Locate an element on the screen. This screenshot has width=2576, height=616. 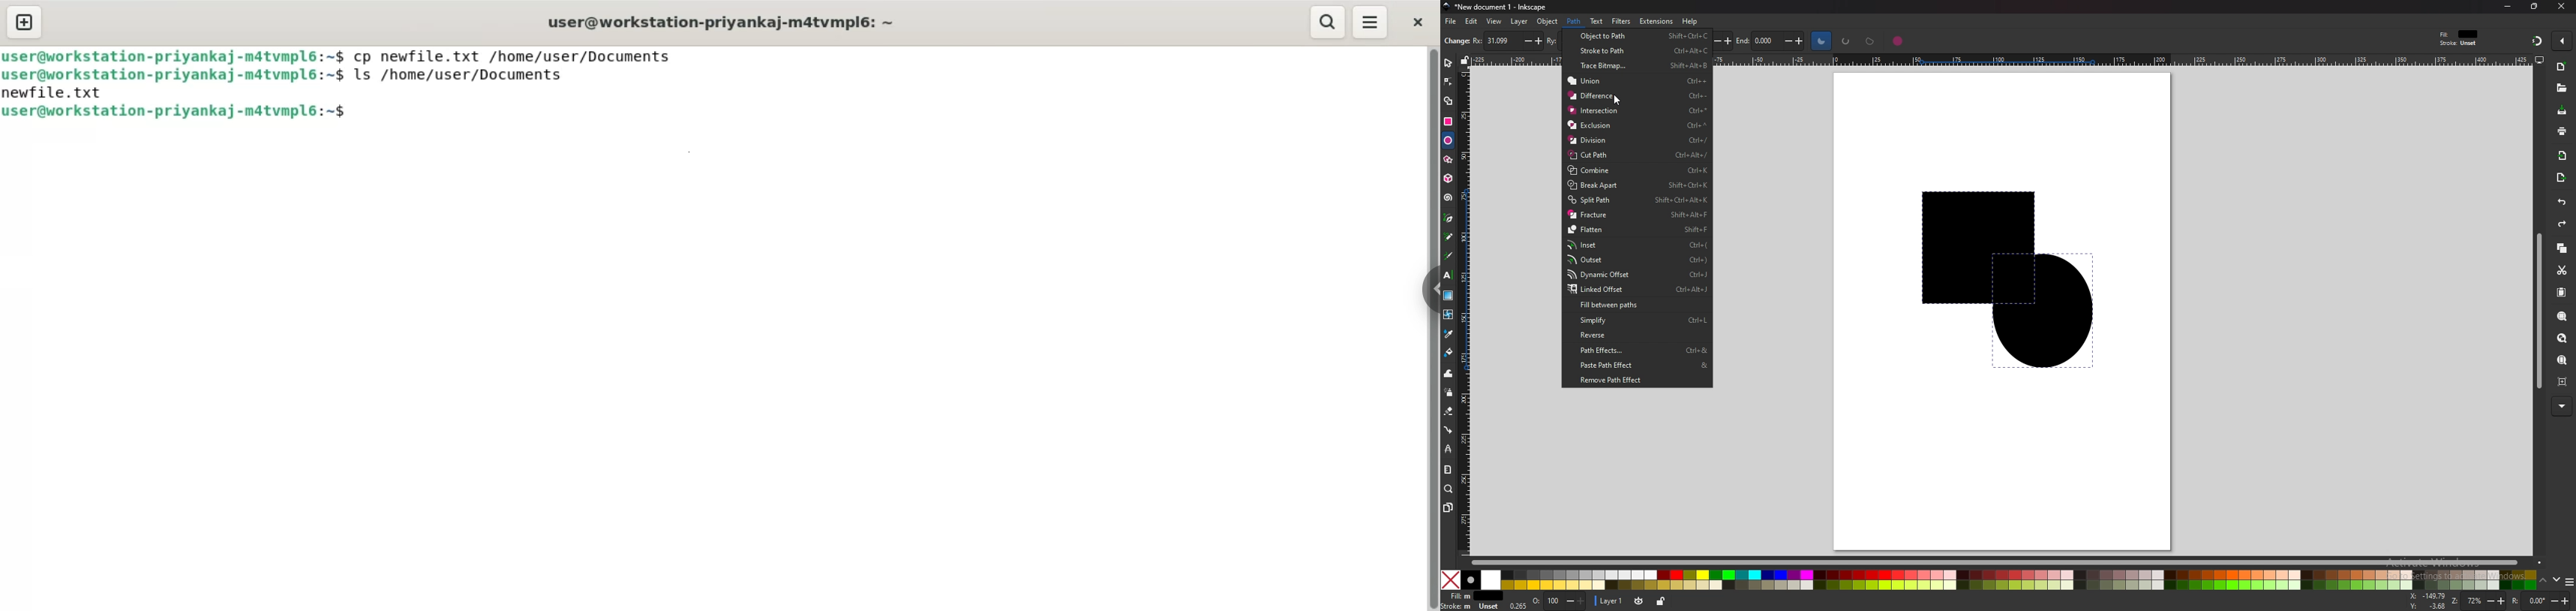
undo is located at coordinates (2561, 202).